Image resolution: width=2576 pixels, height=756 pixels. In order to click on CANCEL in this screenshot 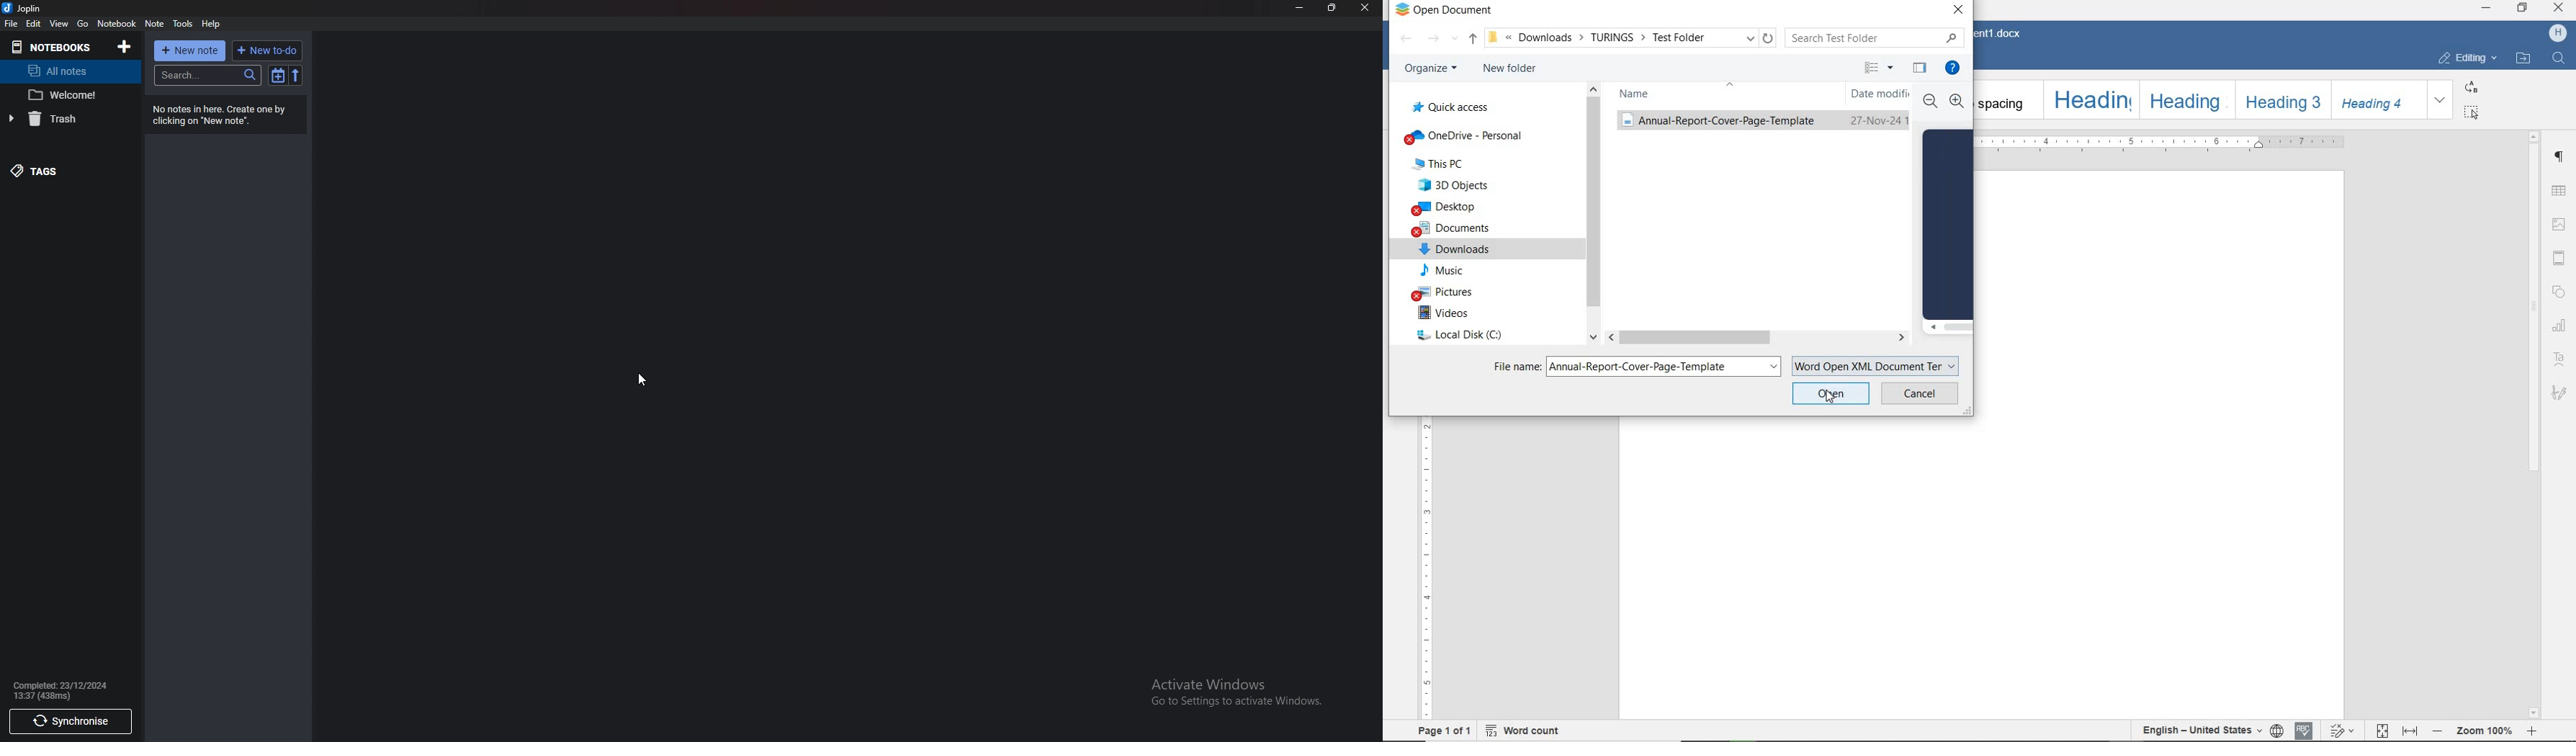, I will do `click(1920, 393)`.